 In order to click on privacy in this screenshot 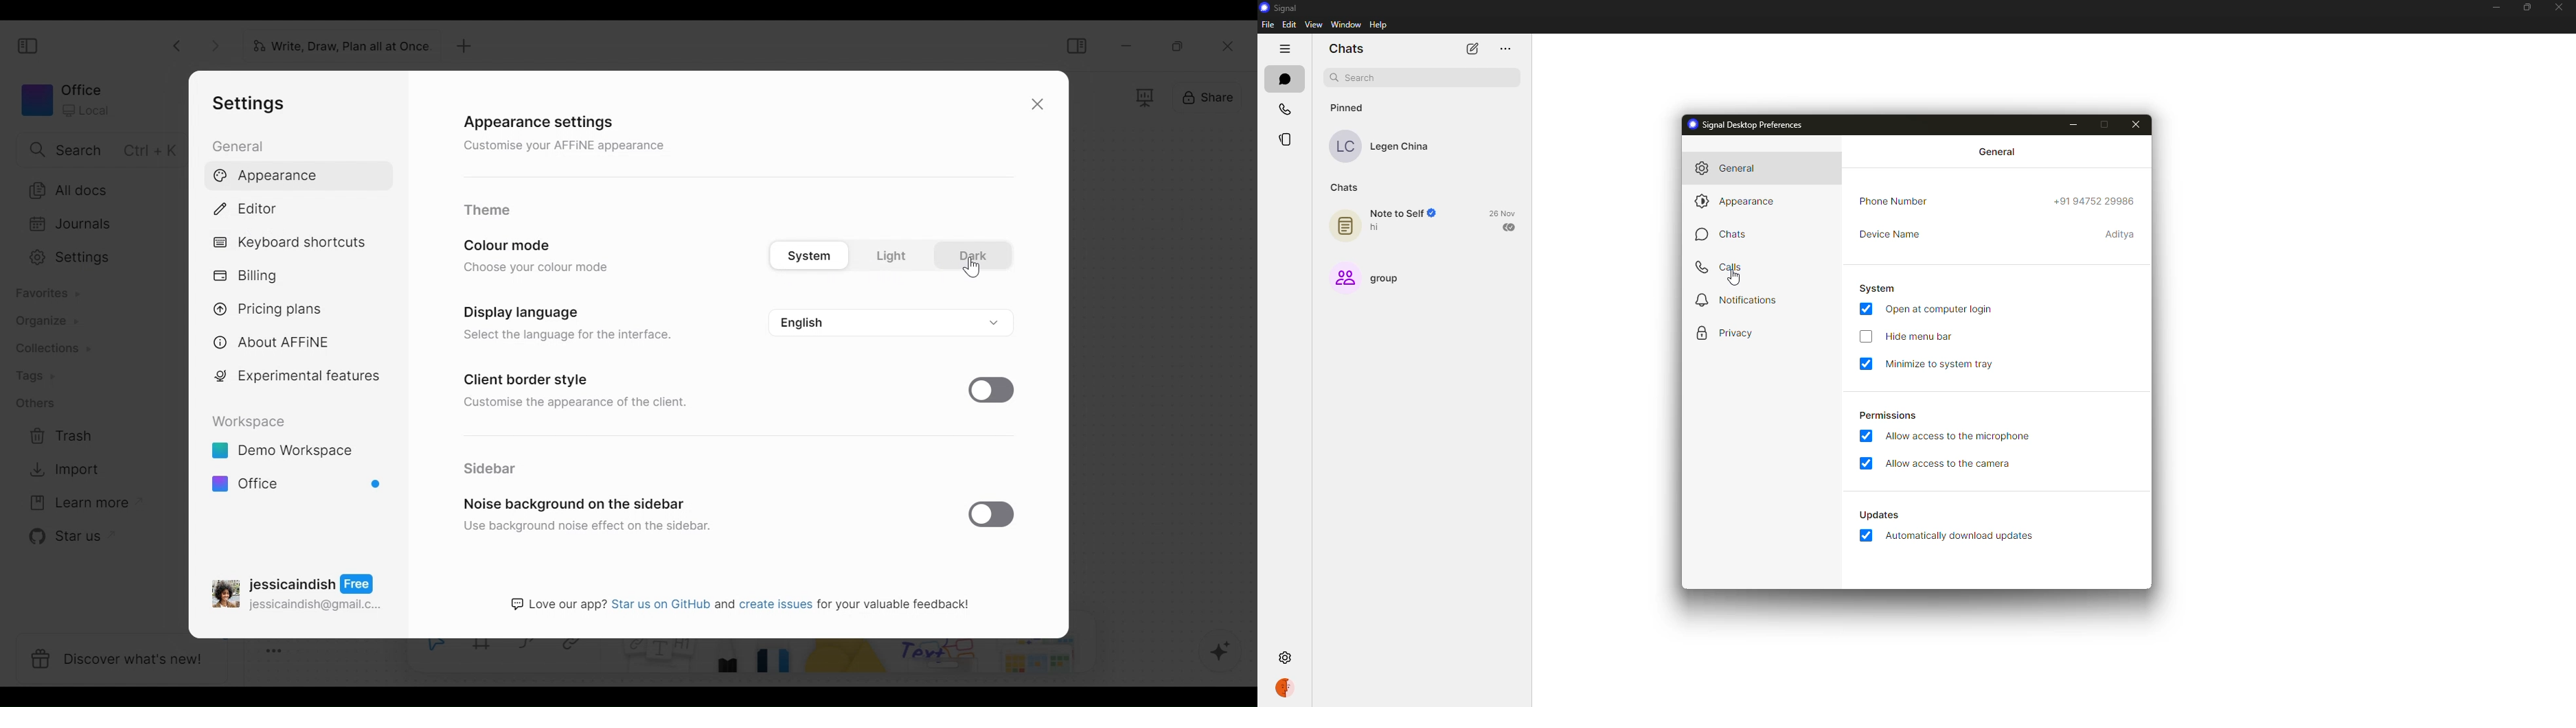, I will do `click(1729, 333)`.